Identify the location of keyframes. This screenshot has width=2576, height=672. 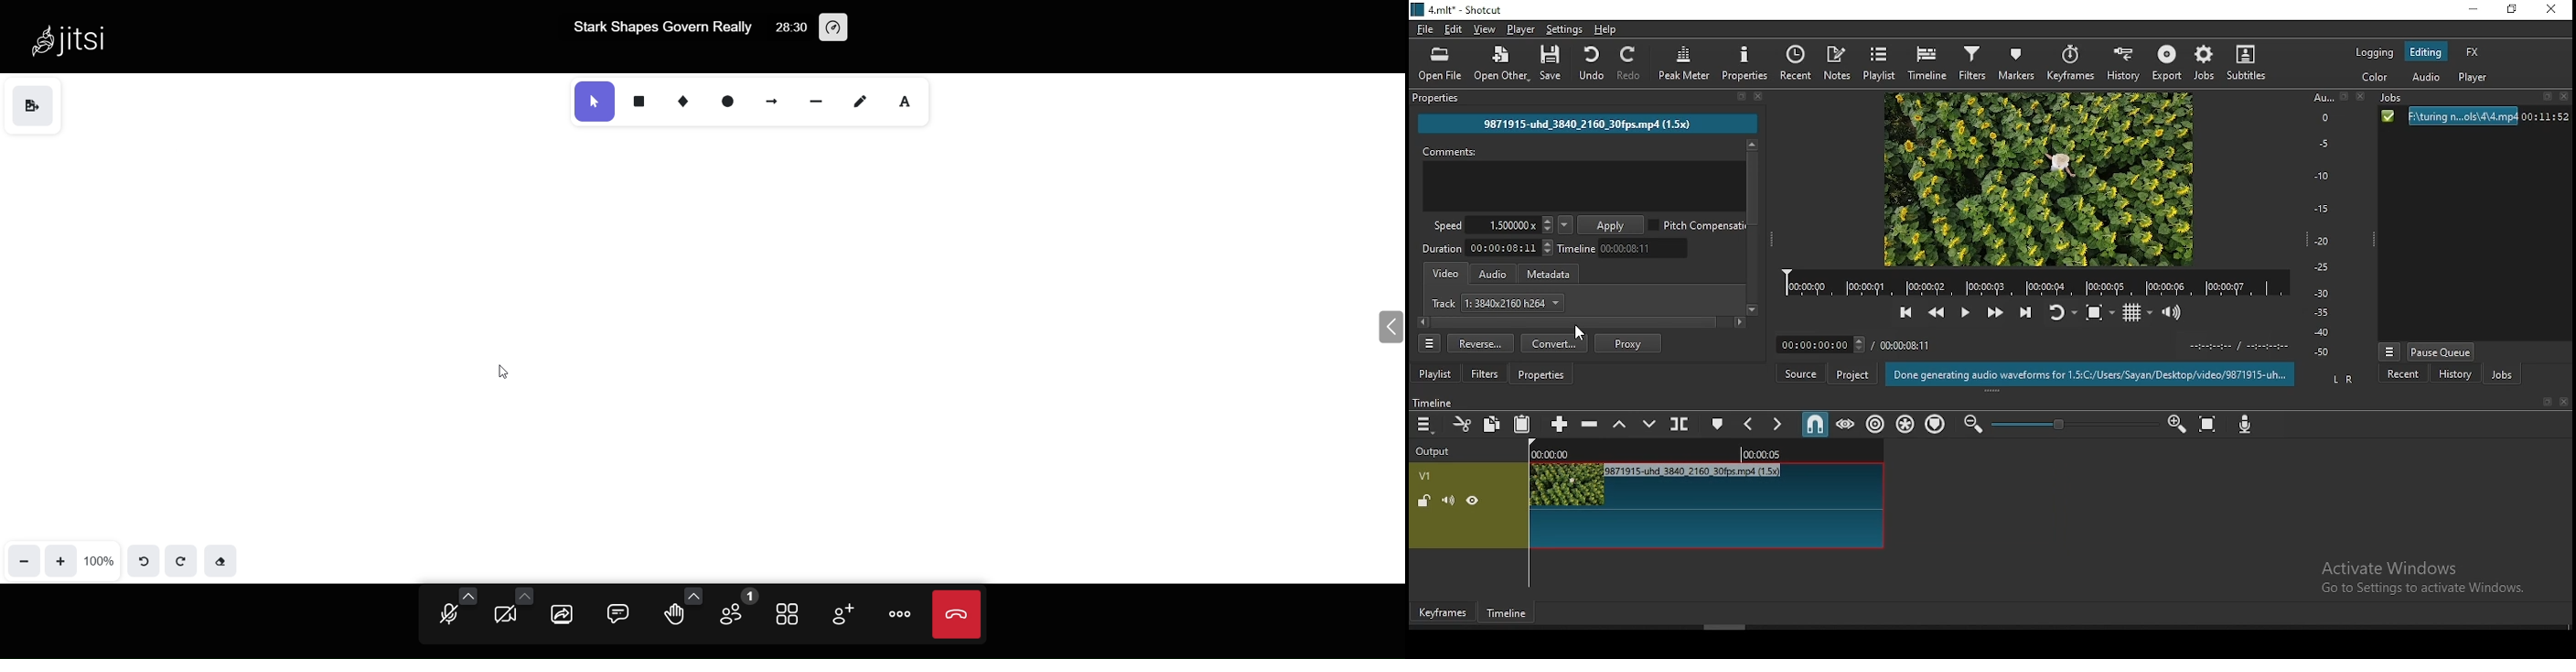
(1444, 614).